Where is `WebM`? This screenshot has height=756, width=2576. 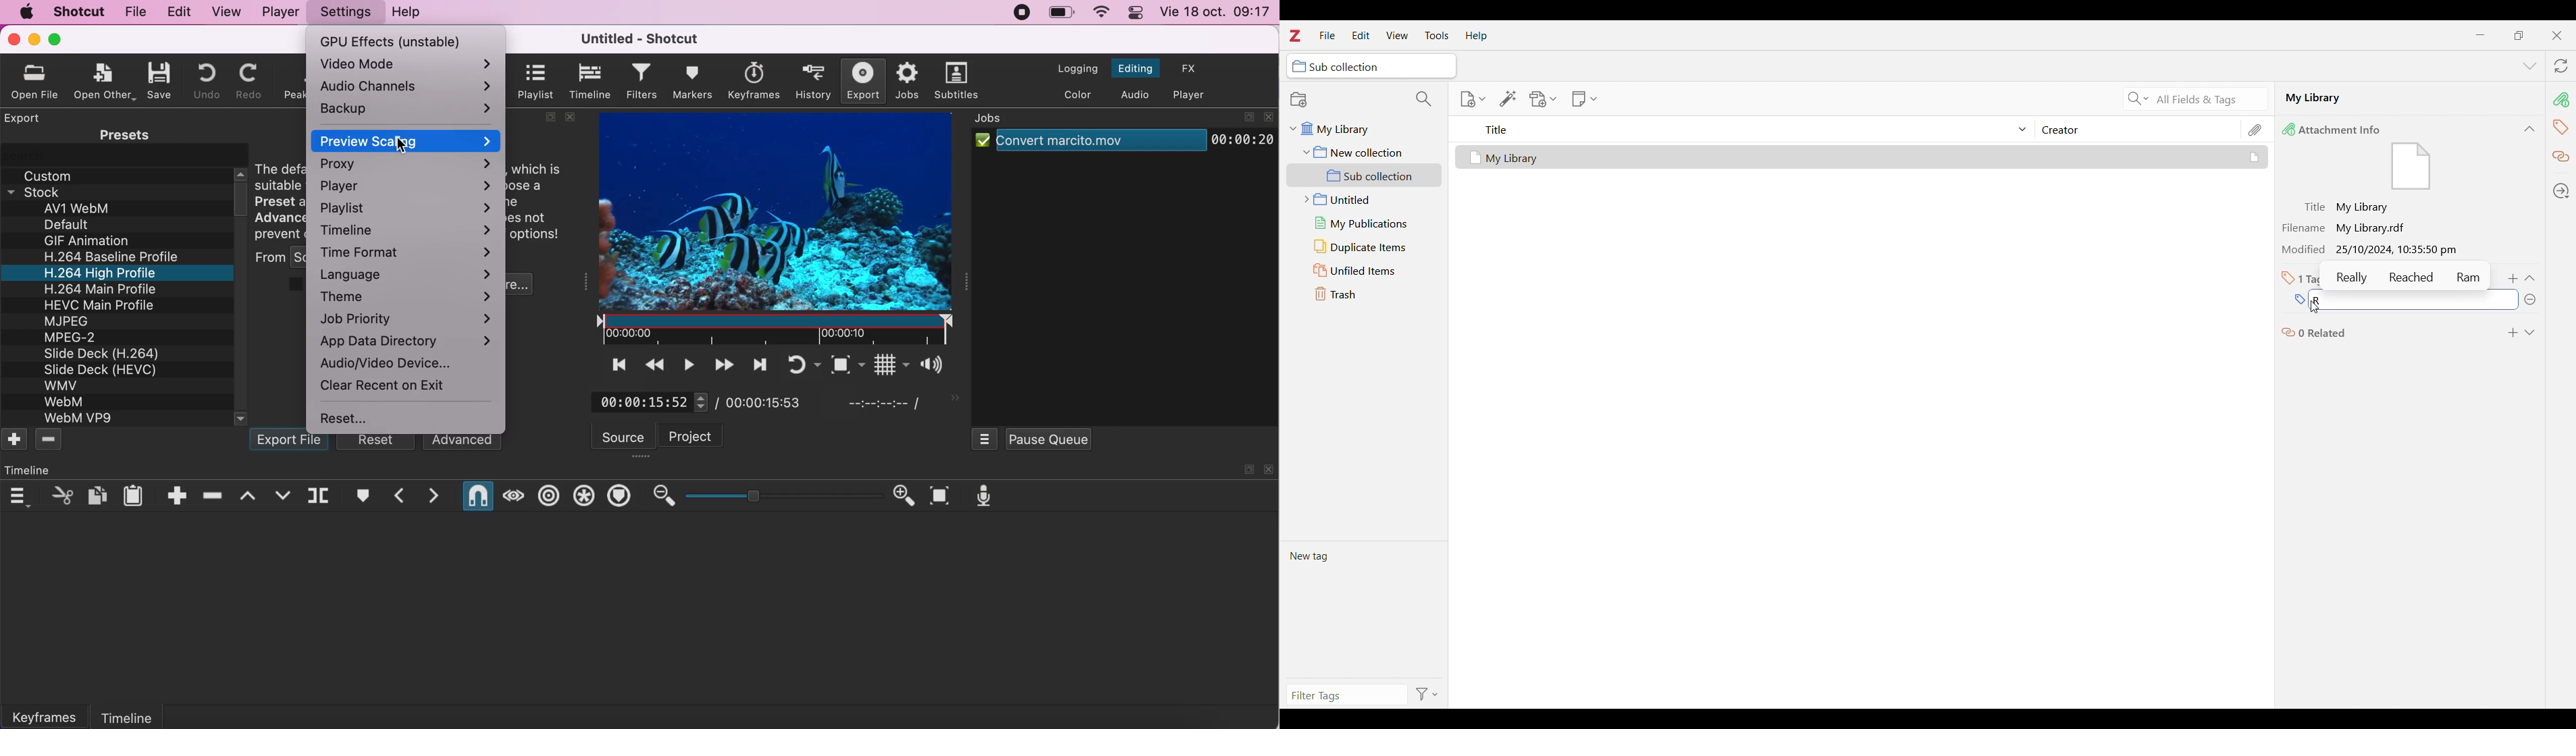 WebM is located at coordinates (68, 401).